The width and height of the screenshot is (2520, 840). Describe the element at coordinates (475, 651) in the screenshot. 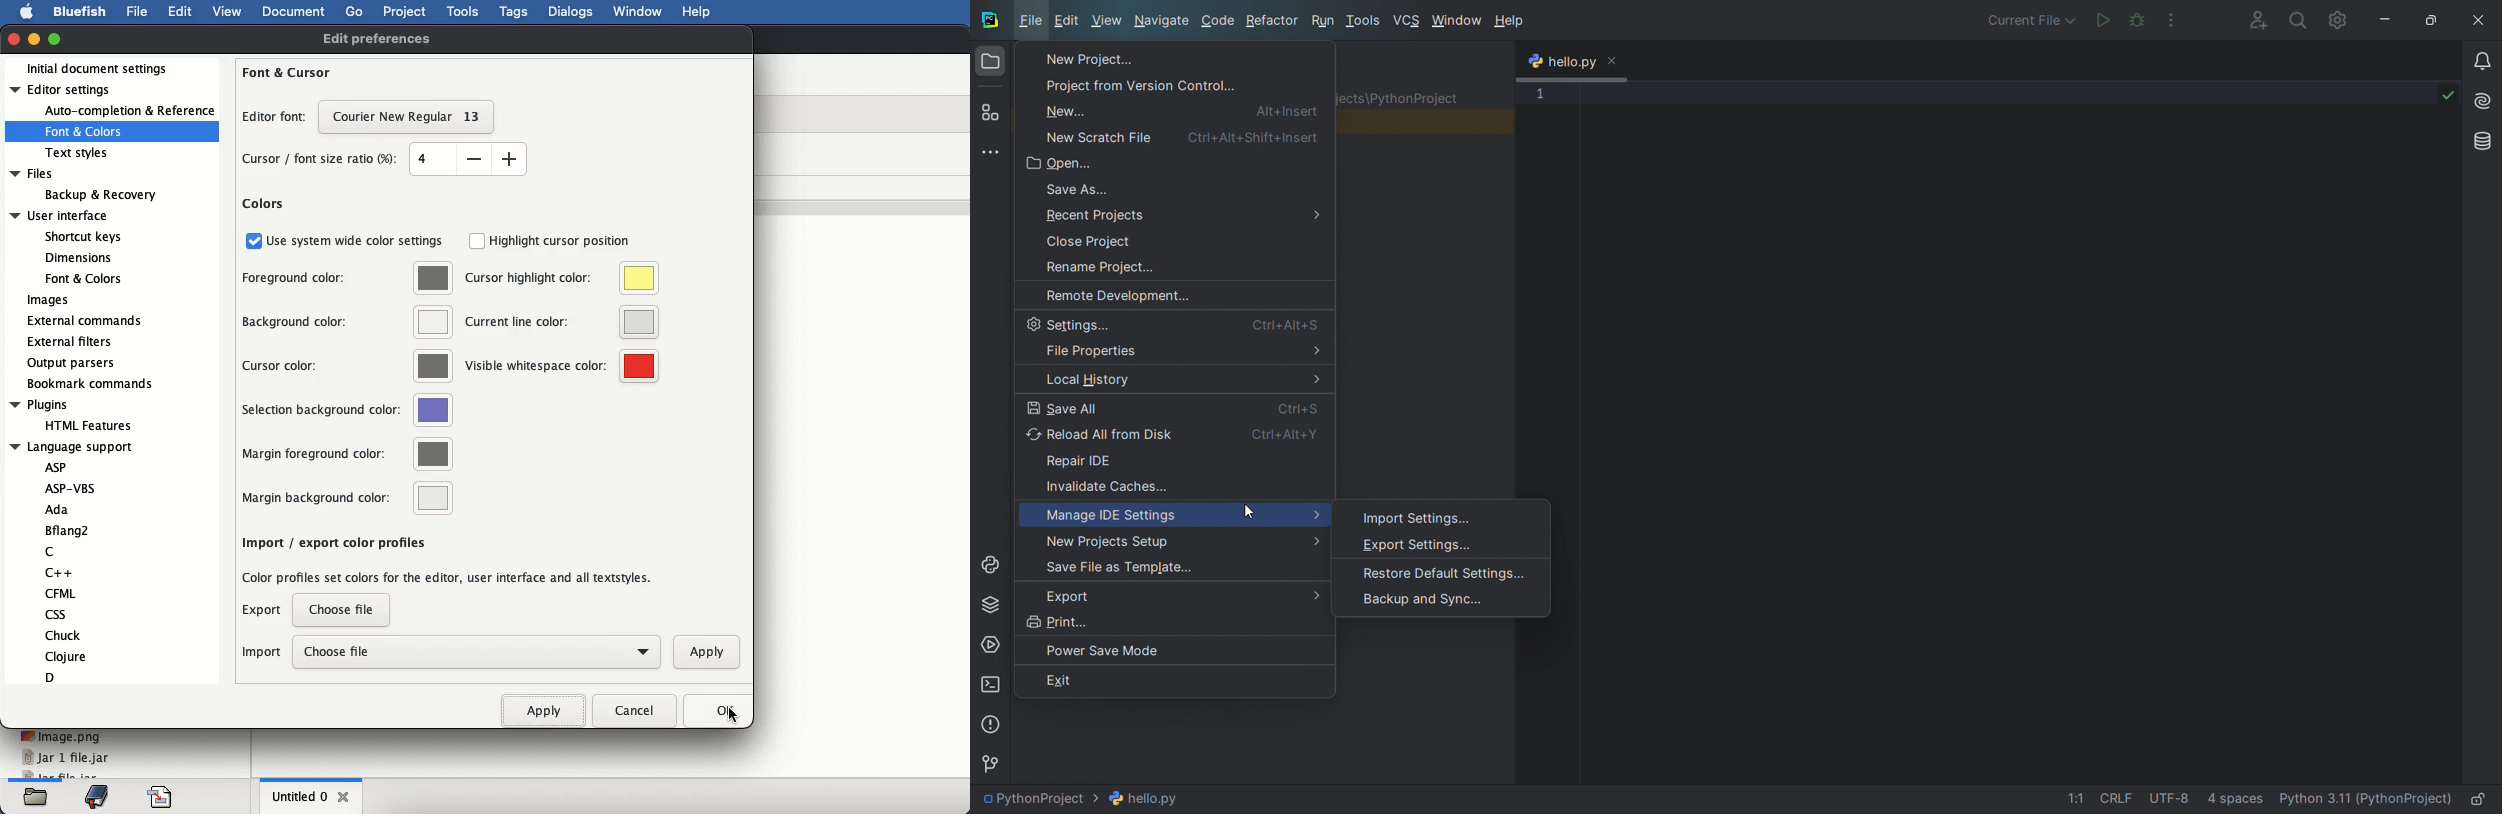

I see `choose file` at that location.